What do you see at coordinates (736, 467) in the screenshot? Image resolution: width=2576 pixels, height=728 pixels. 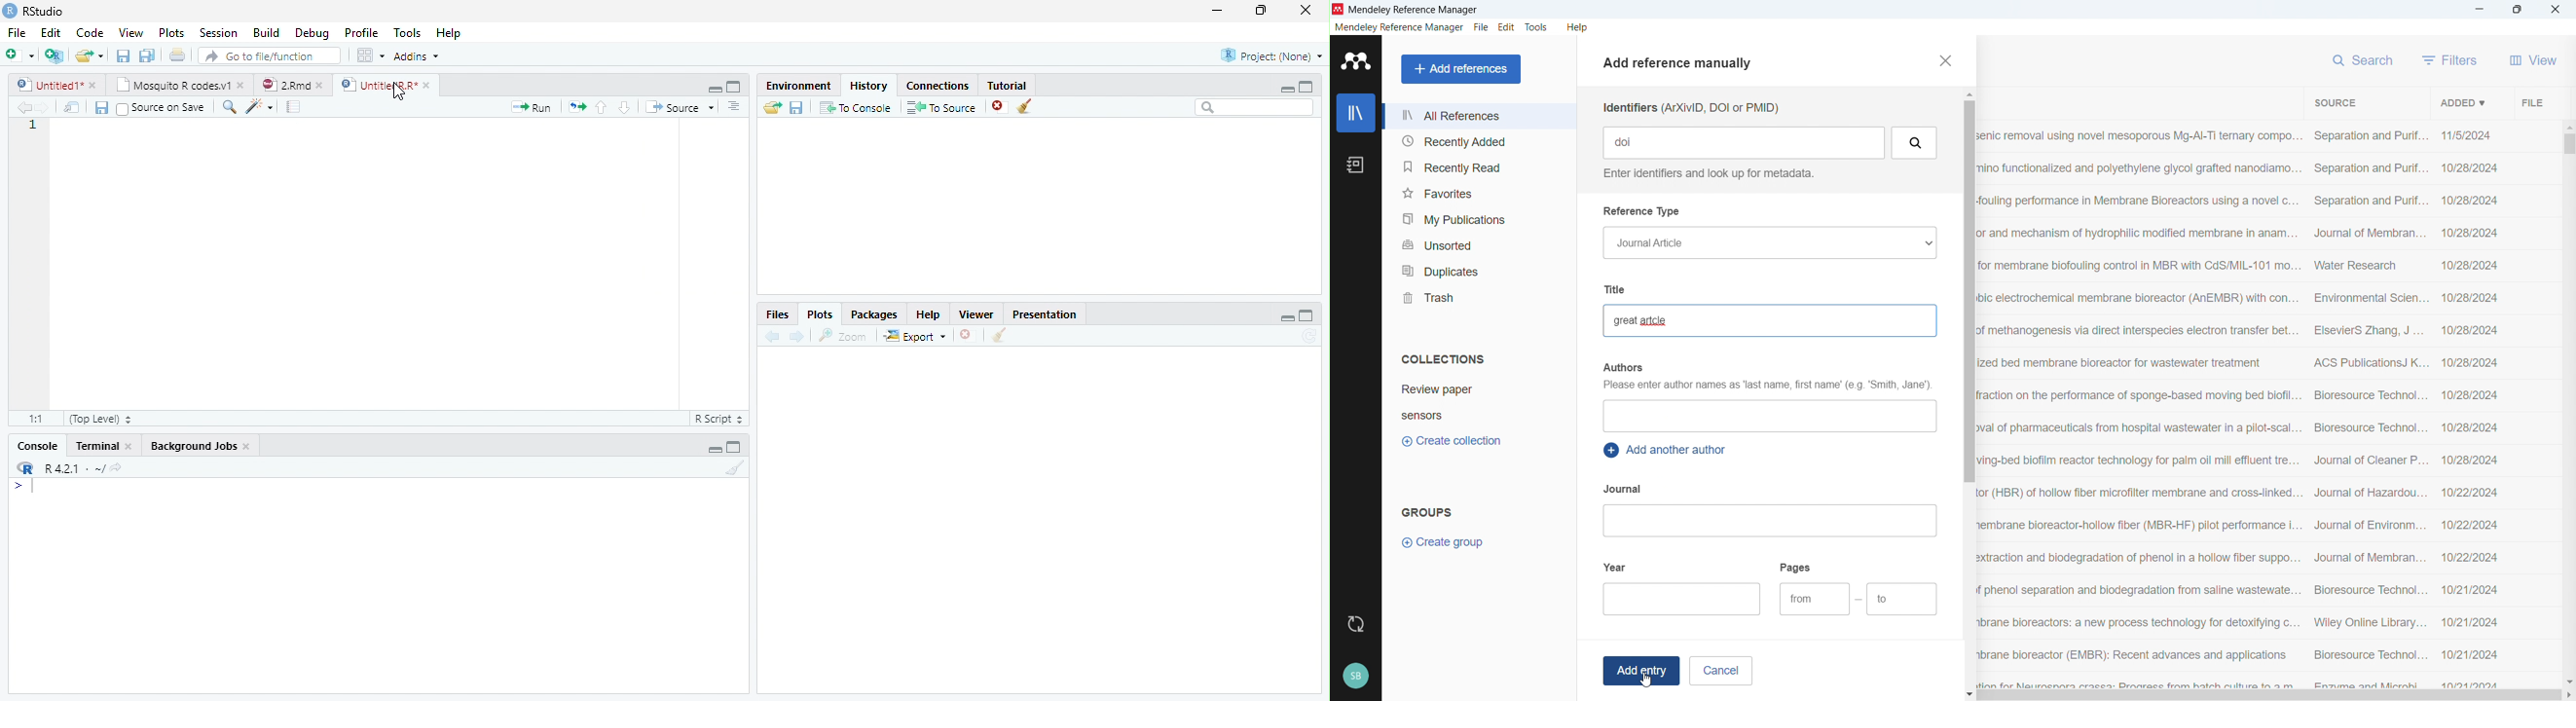 I see `Clear console` at bounding box center [736, 467].